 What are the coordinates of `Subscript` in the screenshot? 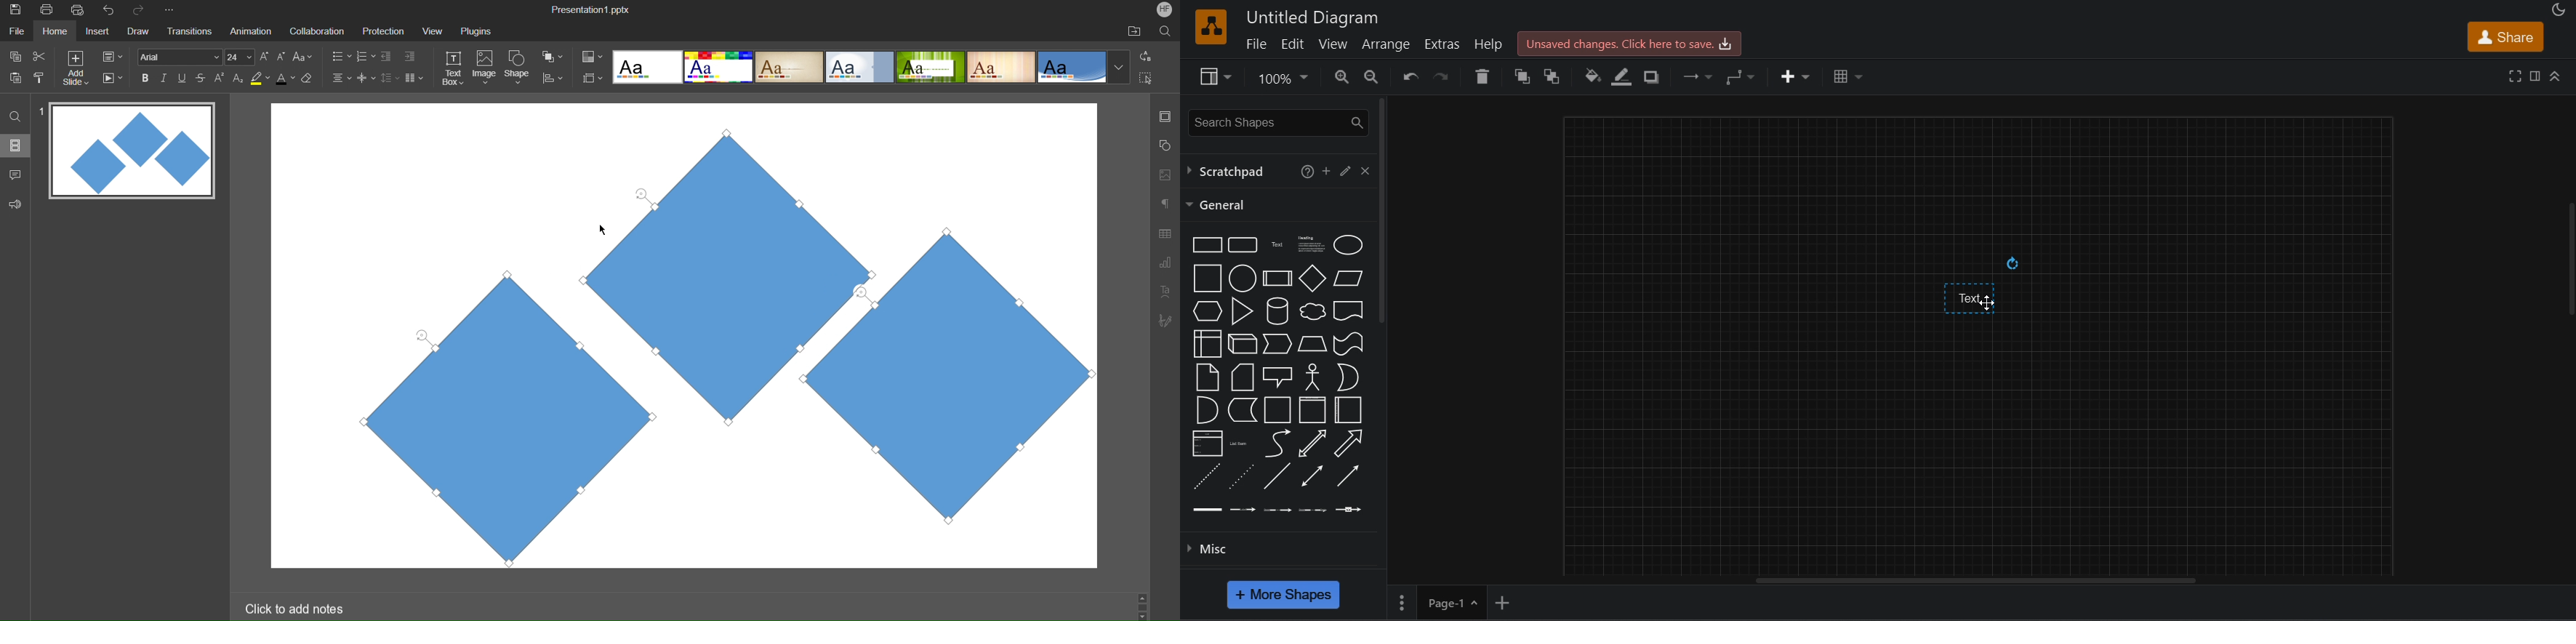 It's located at (239, 77).